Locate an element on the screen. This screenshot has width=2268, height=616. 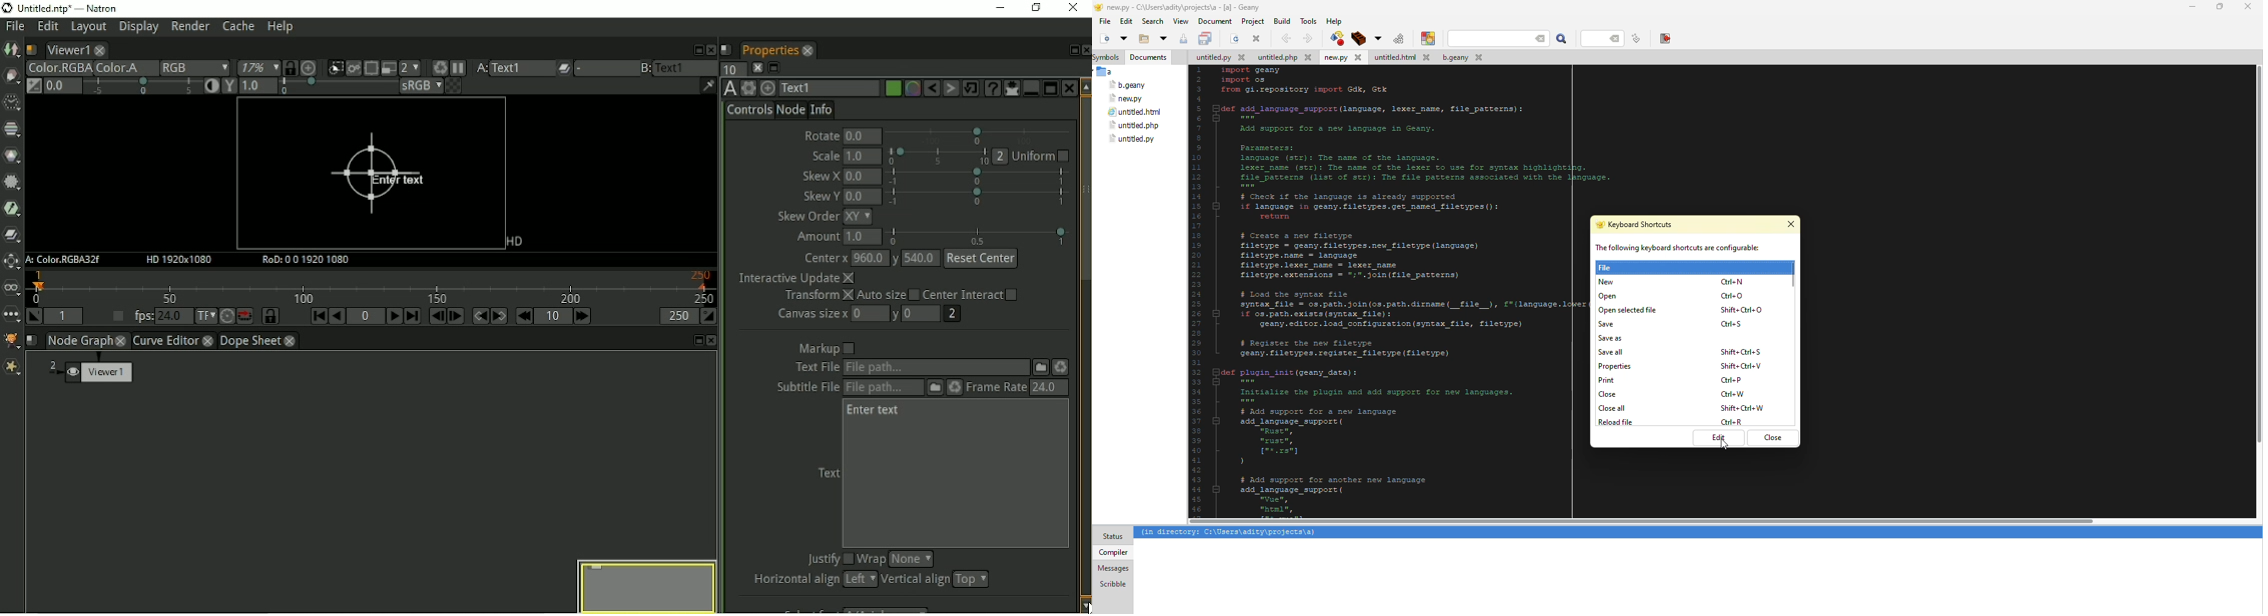
compile is located at coordinates (1336, 38).